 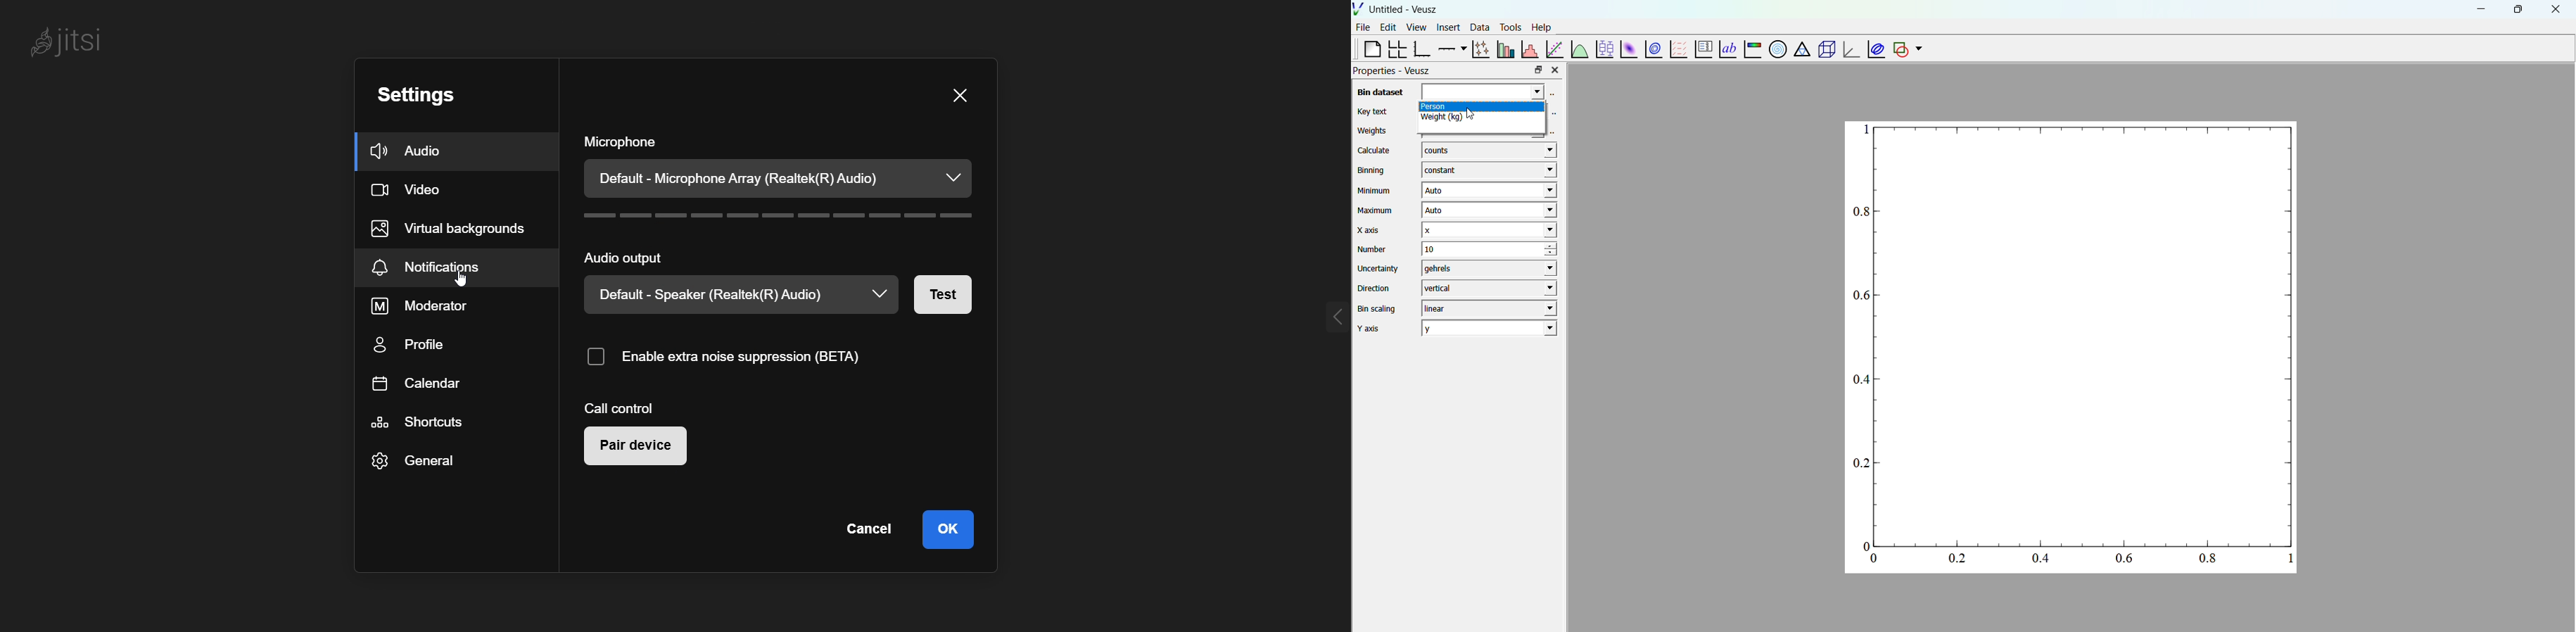 What do you see at coordinates (740, 177) in the screenshot?
I see `Default - Microphone Array (Realtek(R) Audio)` at bounding box center [740, 177].